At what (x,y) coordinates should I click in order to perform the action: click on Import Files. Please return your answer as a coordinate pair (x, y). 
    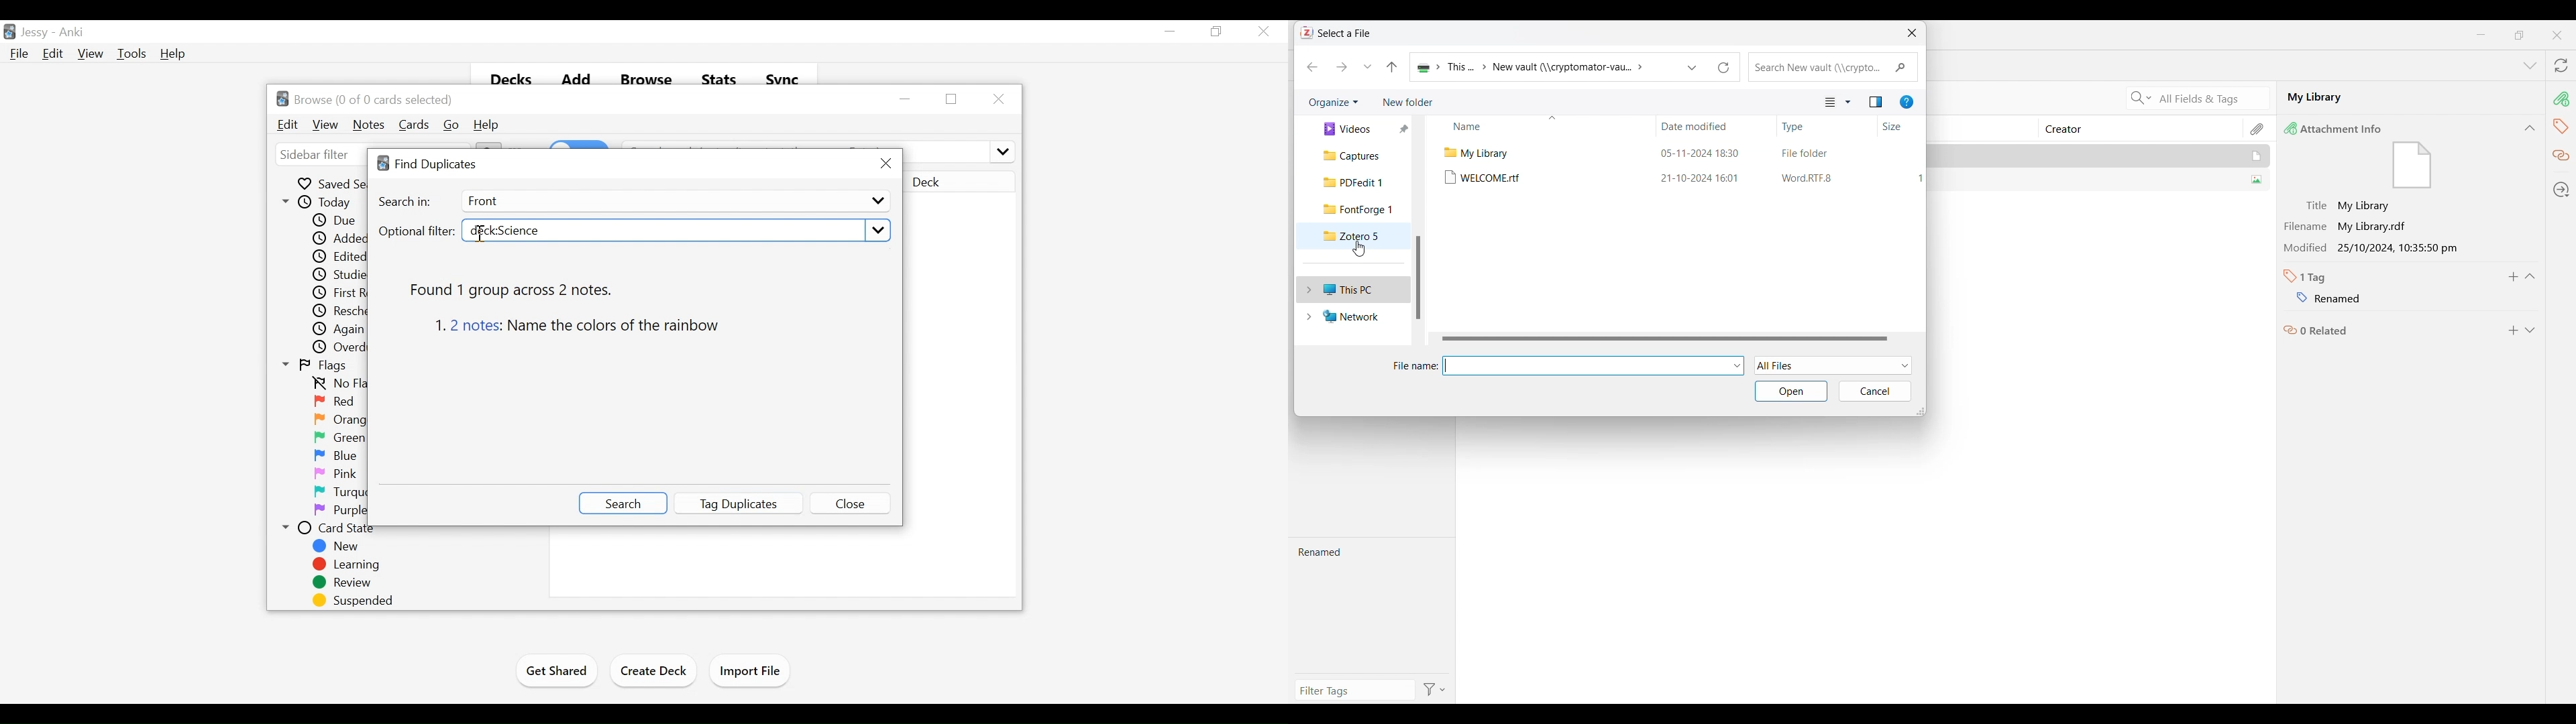
    Looking at the image, I should click on (749, 671).